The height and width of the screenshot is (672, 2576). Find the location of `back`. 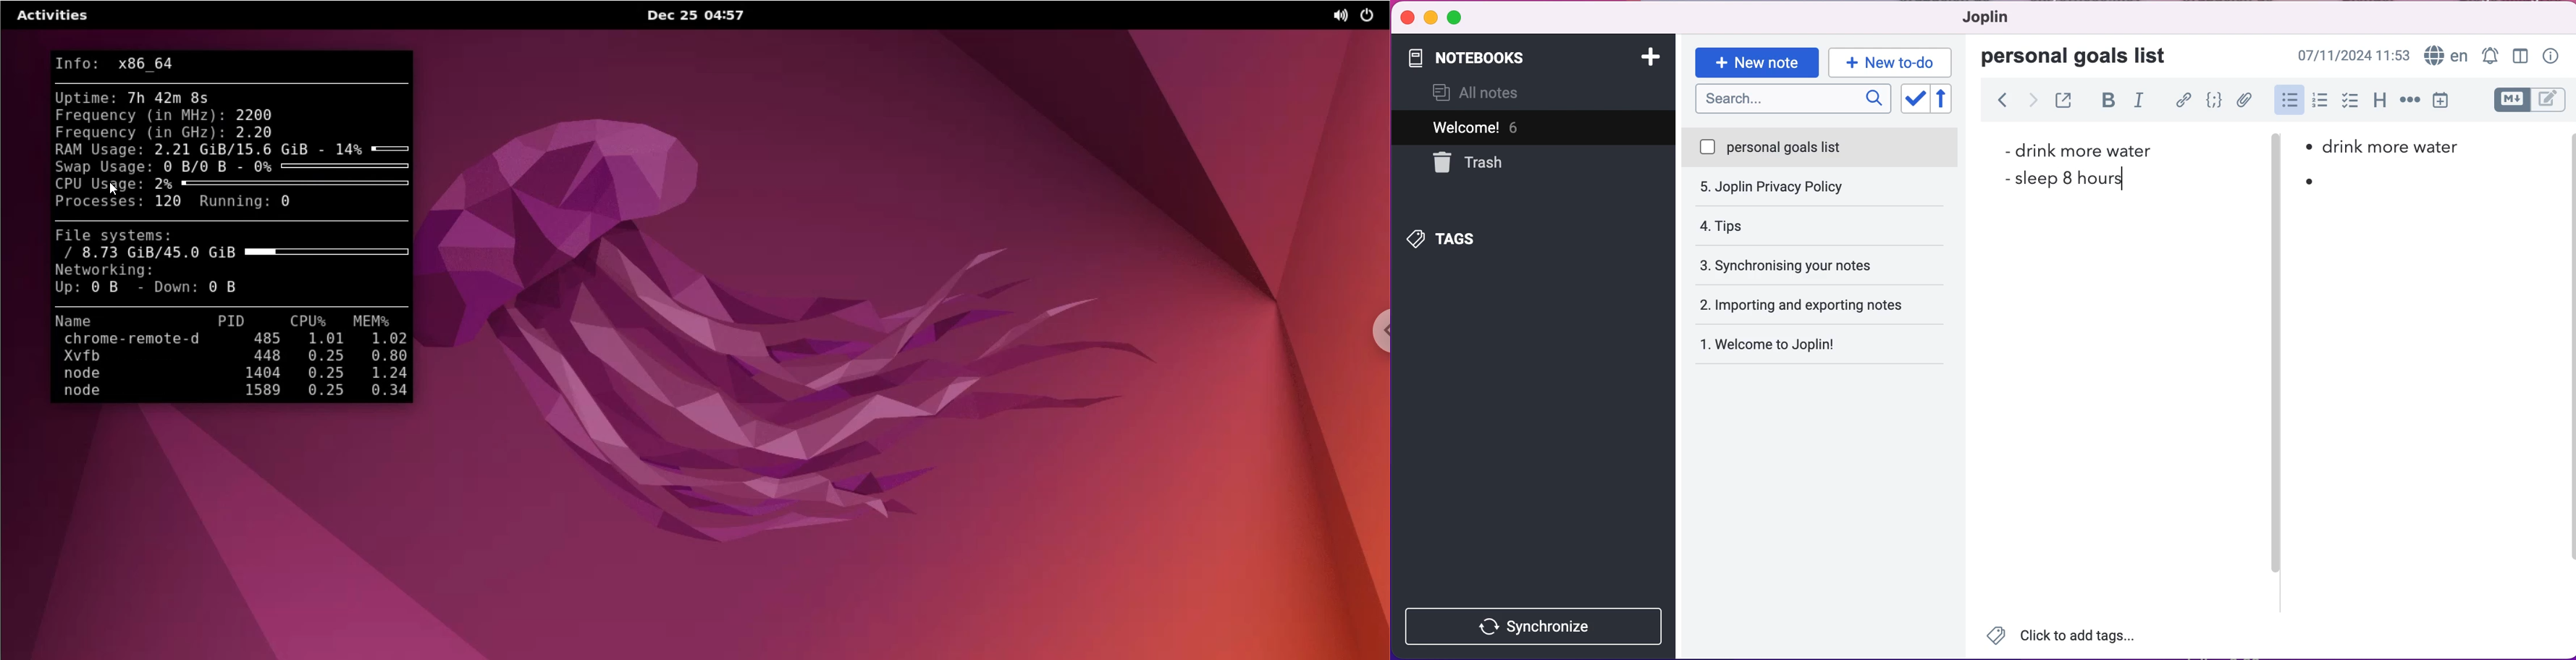

back is located at coordinates (2002, 102).